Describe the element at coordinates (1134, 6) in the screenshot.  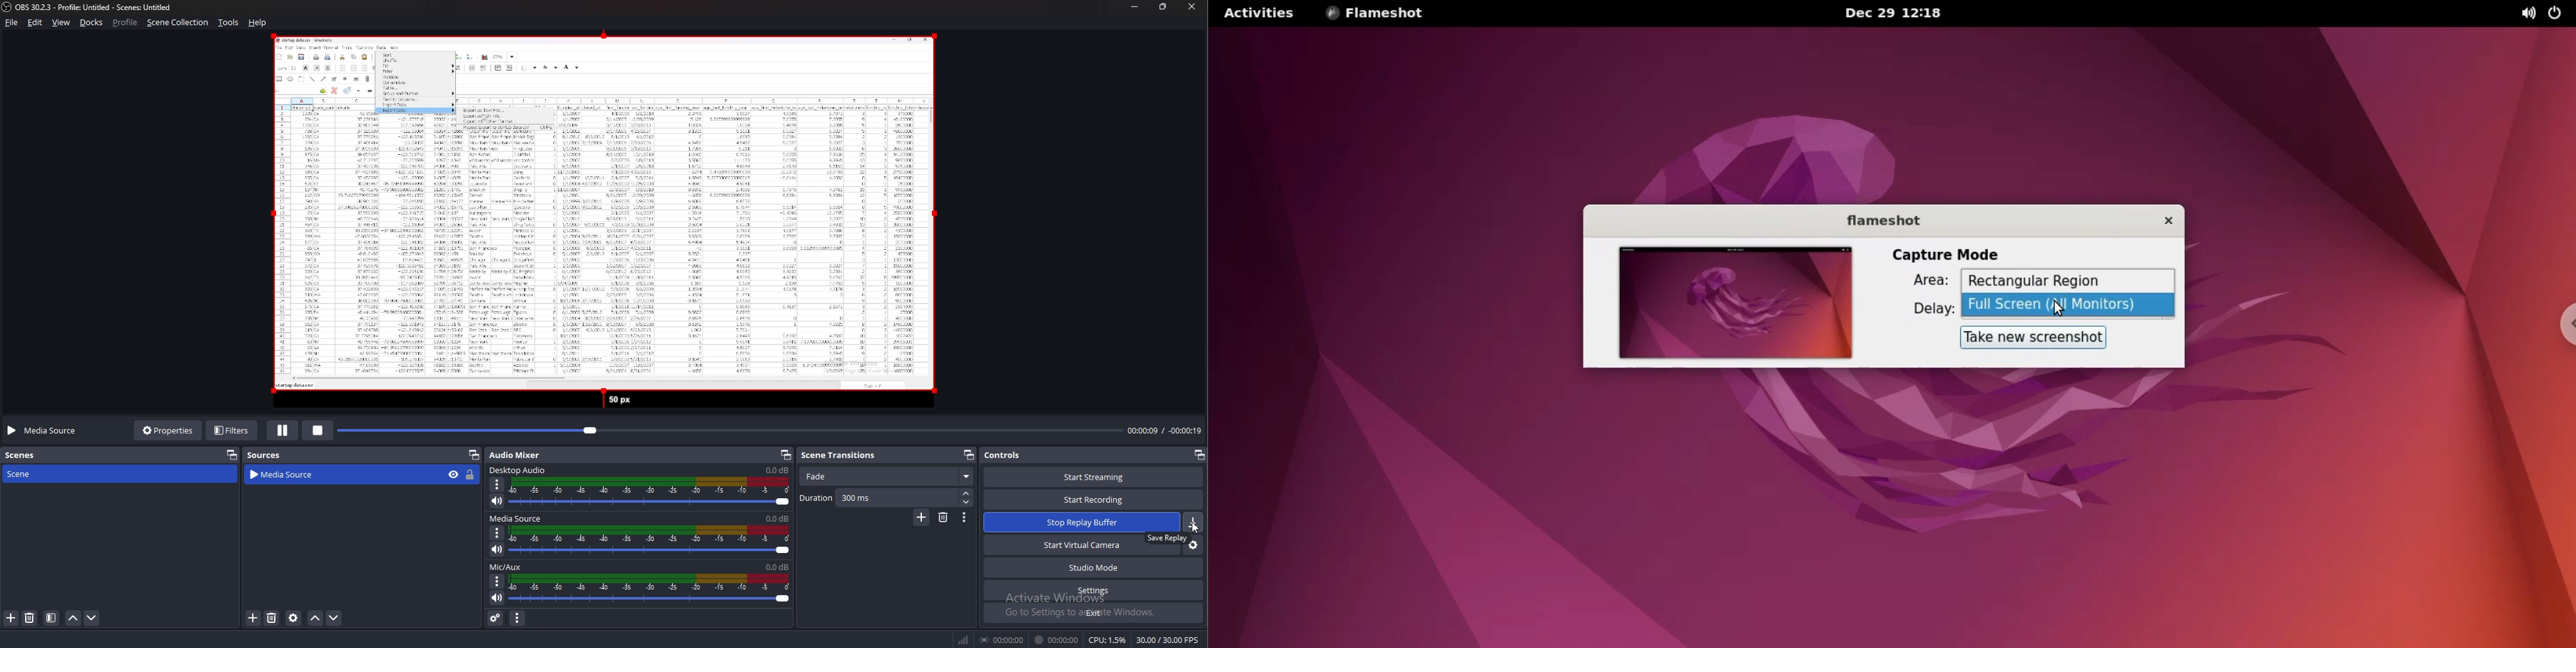
I see `minimize` at that location.